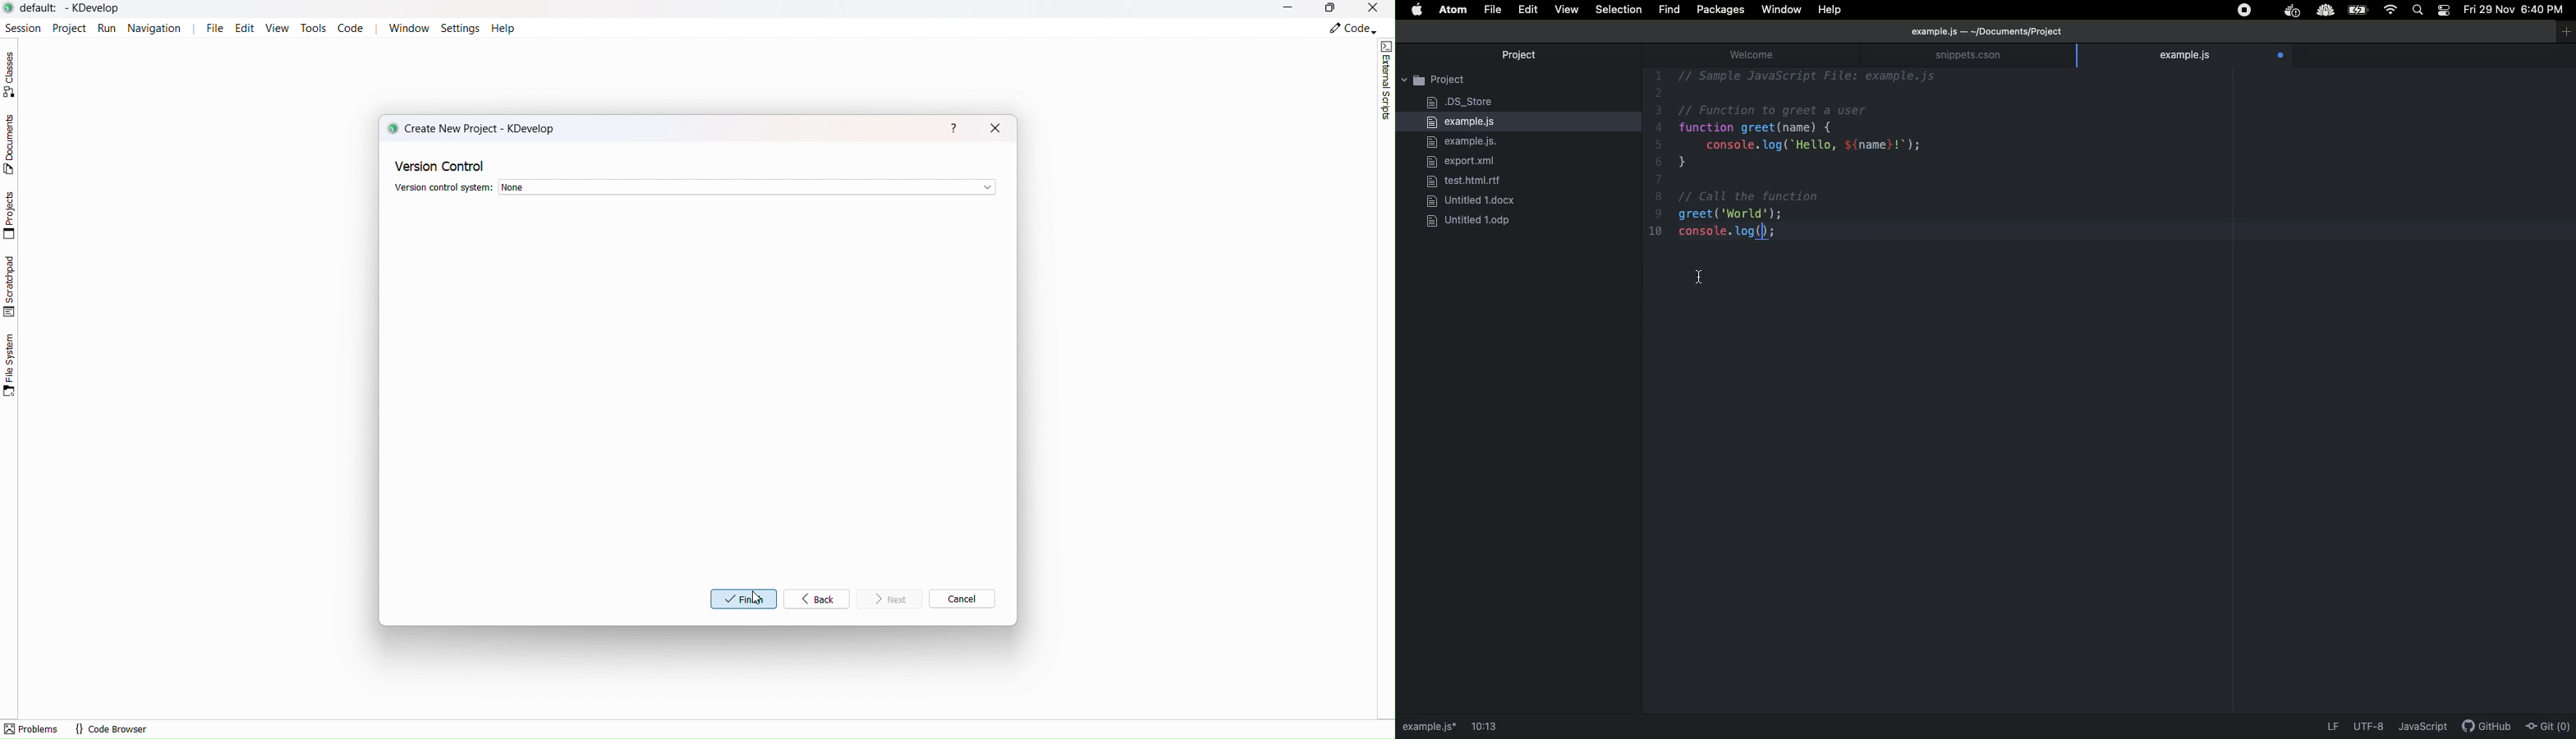 The image size is (2576, 756). What do you see at coordinates (822, 598) in the screenshot?
I see `Back` at bounding box center [822, 598].